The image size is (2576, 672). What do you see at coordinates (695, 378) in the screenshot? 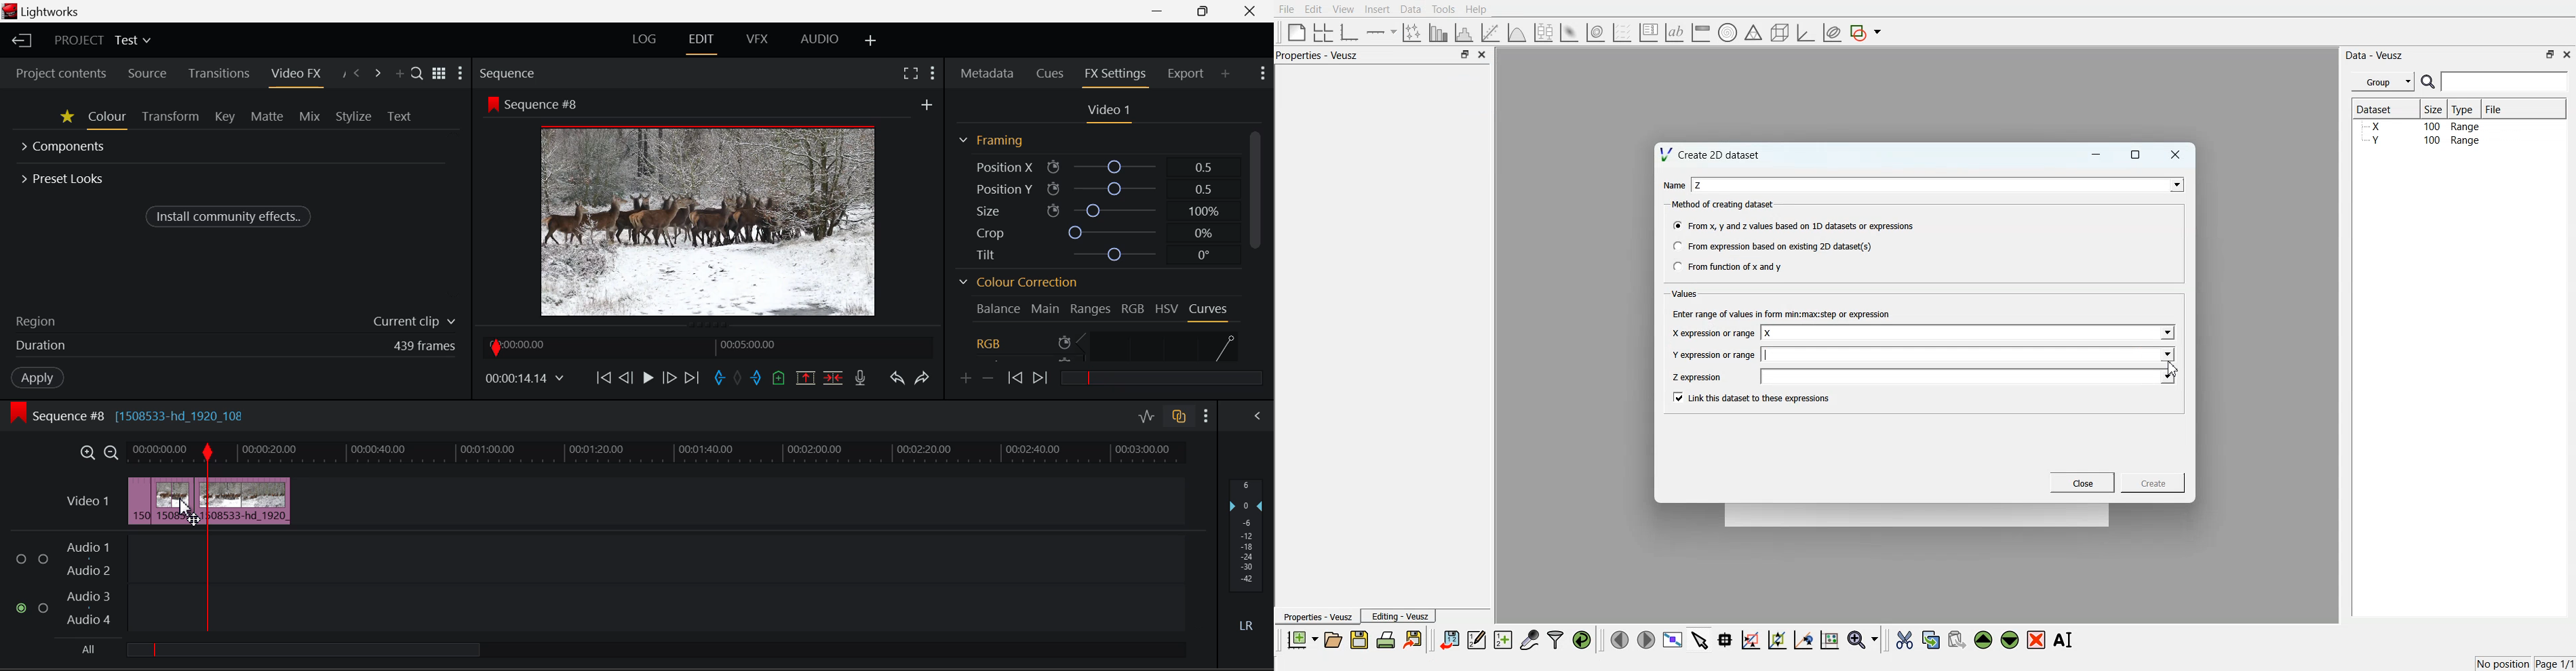
I see `To End` at bounding box center [695, 378].